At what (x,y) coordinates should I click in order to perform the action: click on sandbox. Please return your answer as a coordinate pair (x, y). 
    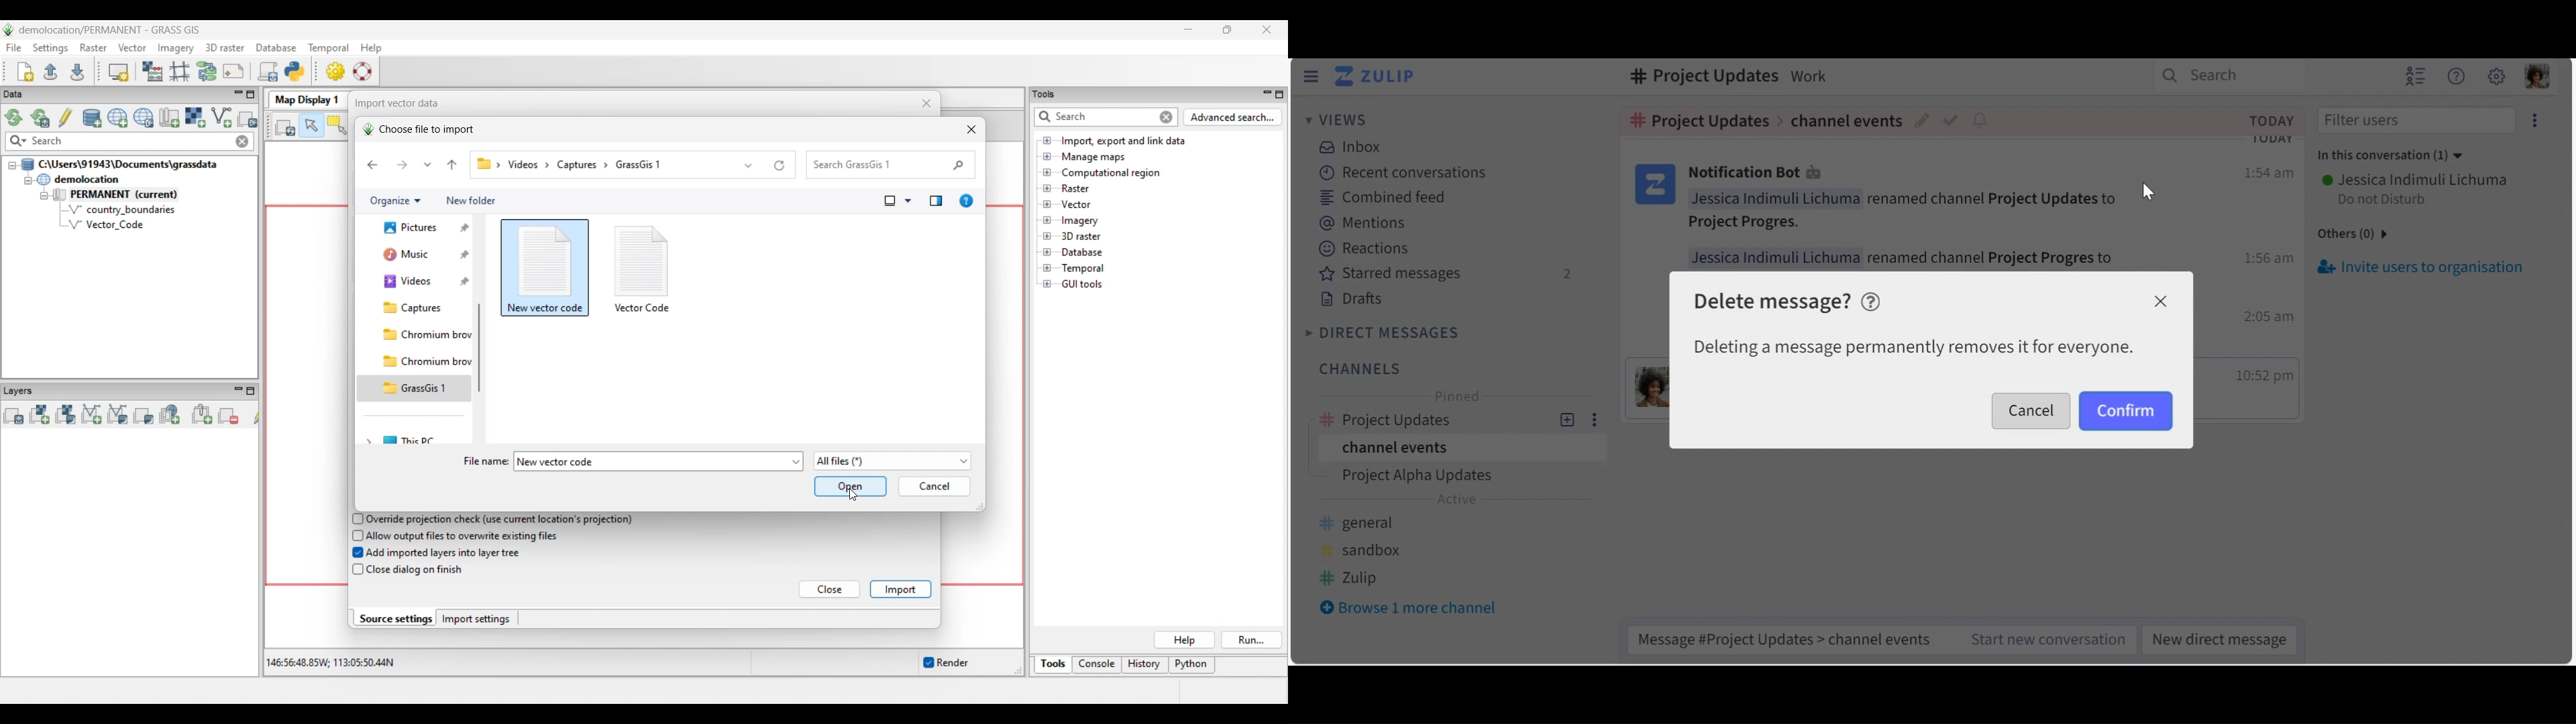
    Looking at the image, I should click on (1365, 548).